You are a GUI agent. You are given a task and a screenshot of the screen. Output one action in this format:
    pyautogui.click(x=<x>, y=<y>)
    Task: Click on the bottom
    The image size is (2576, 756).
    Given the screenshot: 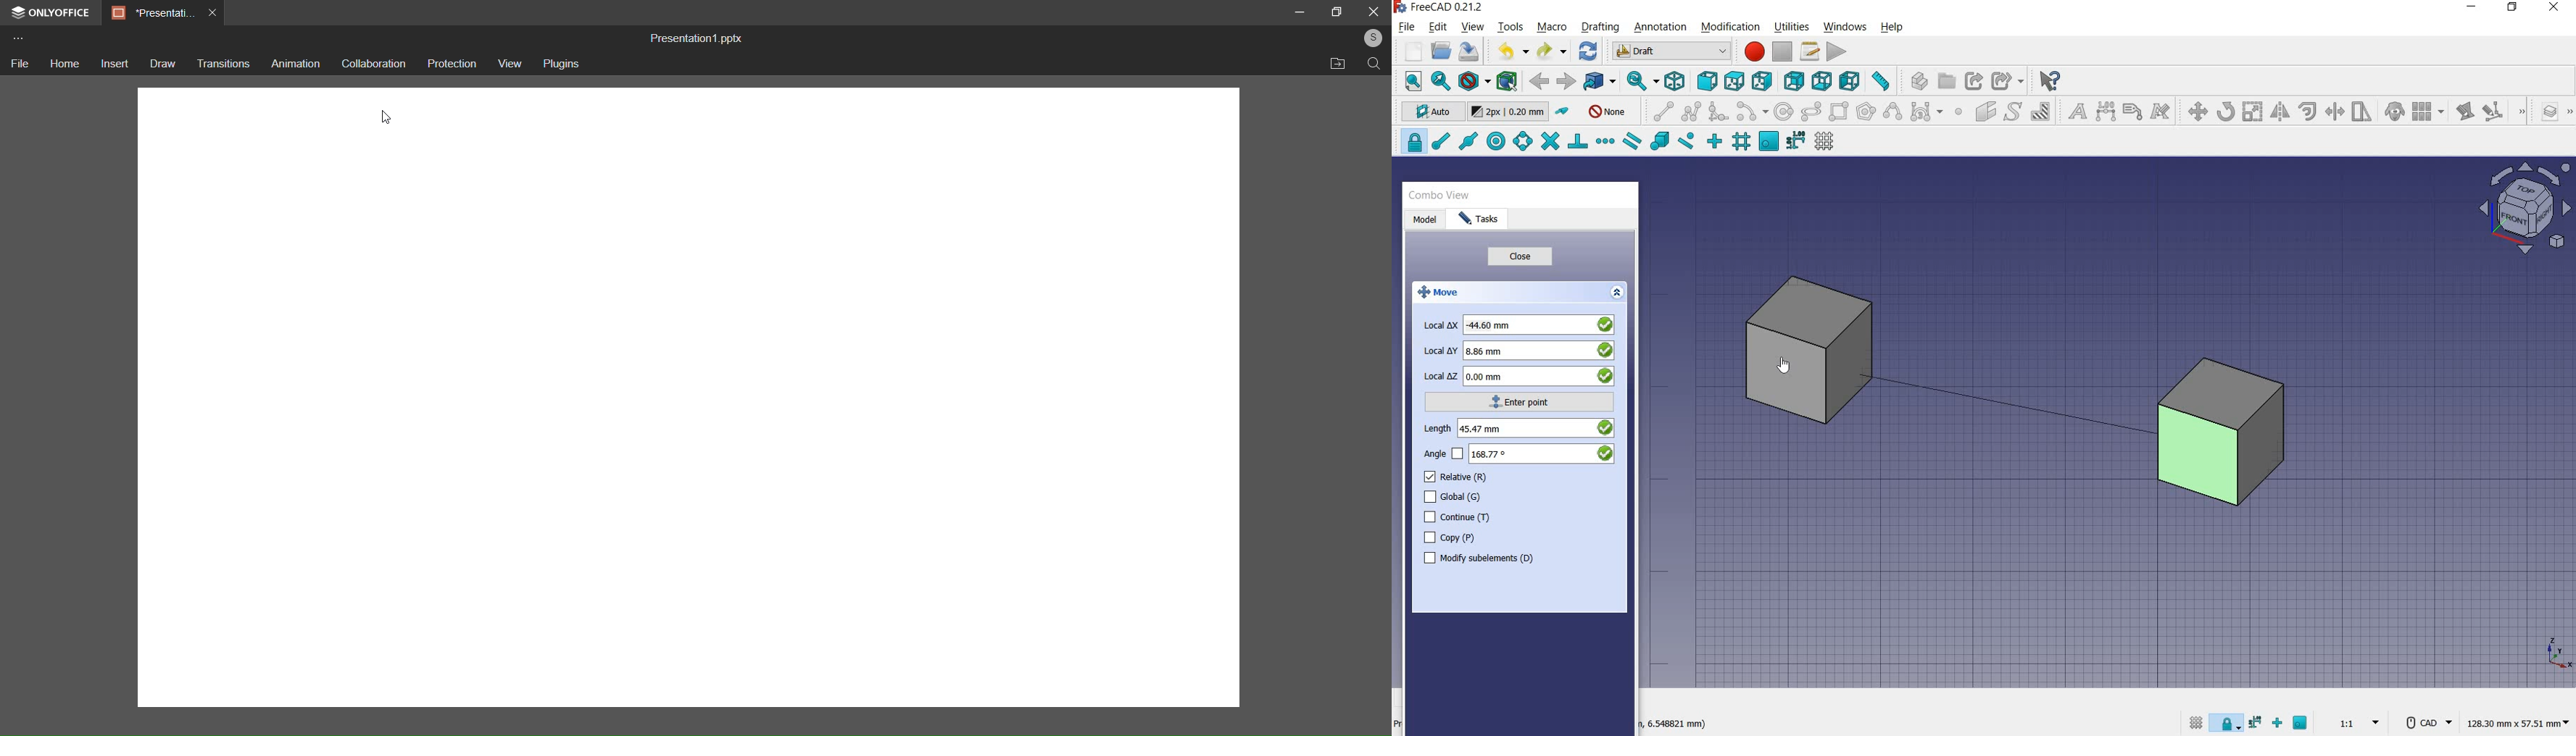 What is the action you would take?
    pyautogui.click(x=1822, y=80)
    